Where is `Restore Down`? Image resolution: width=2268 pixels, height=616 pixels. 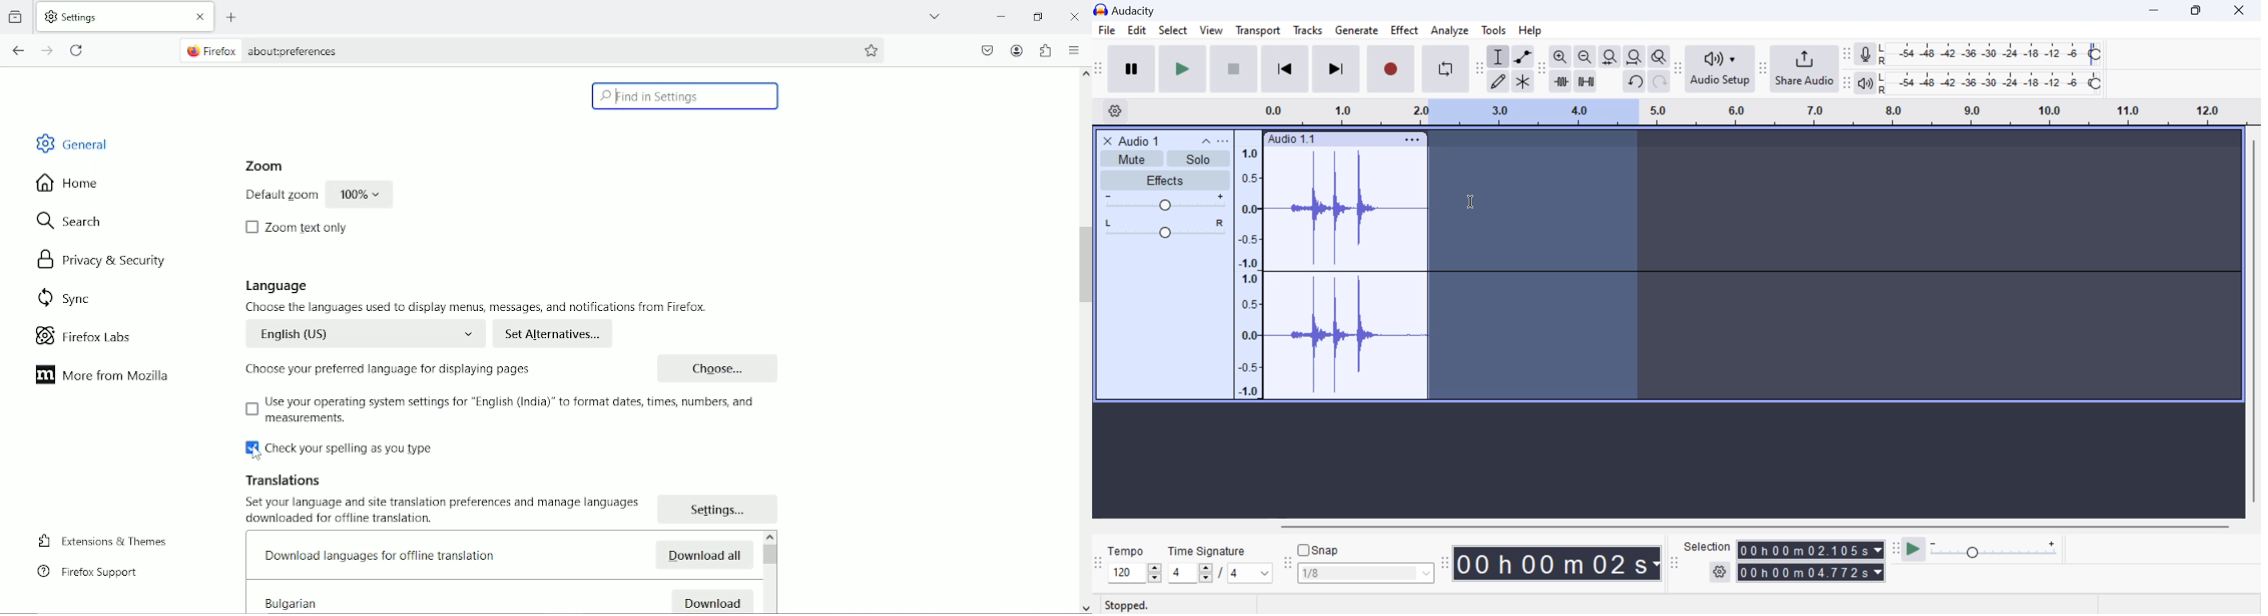 Restore Down is located at coordinates (2156, 10).